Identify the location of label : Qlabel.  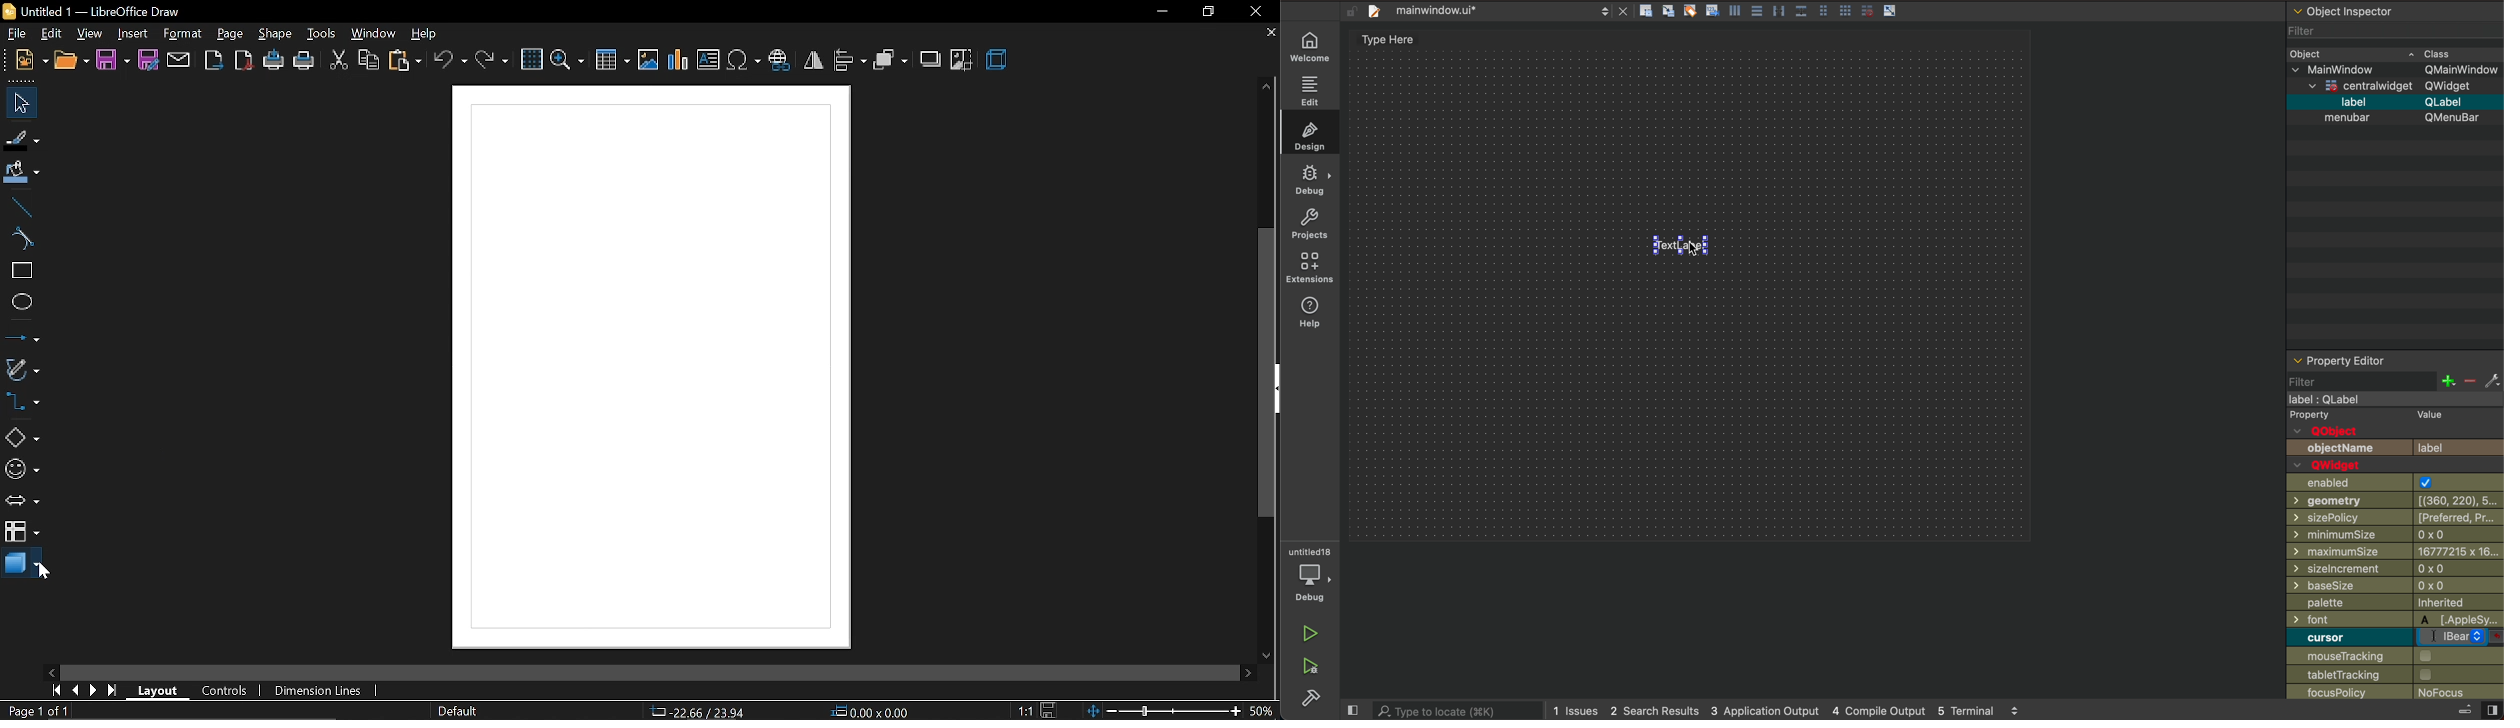
(2325, 400).